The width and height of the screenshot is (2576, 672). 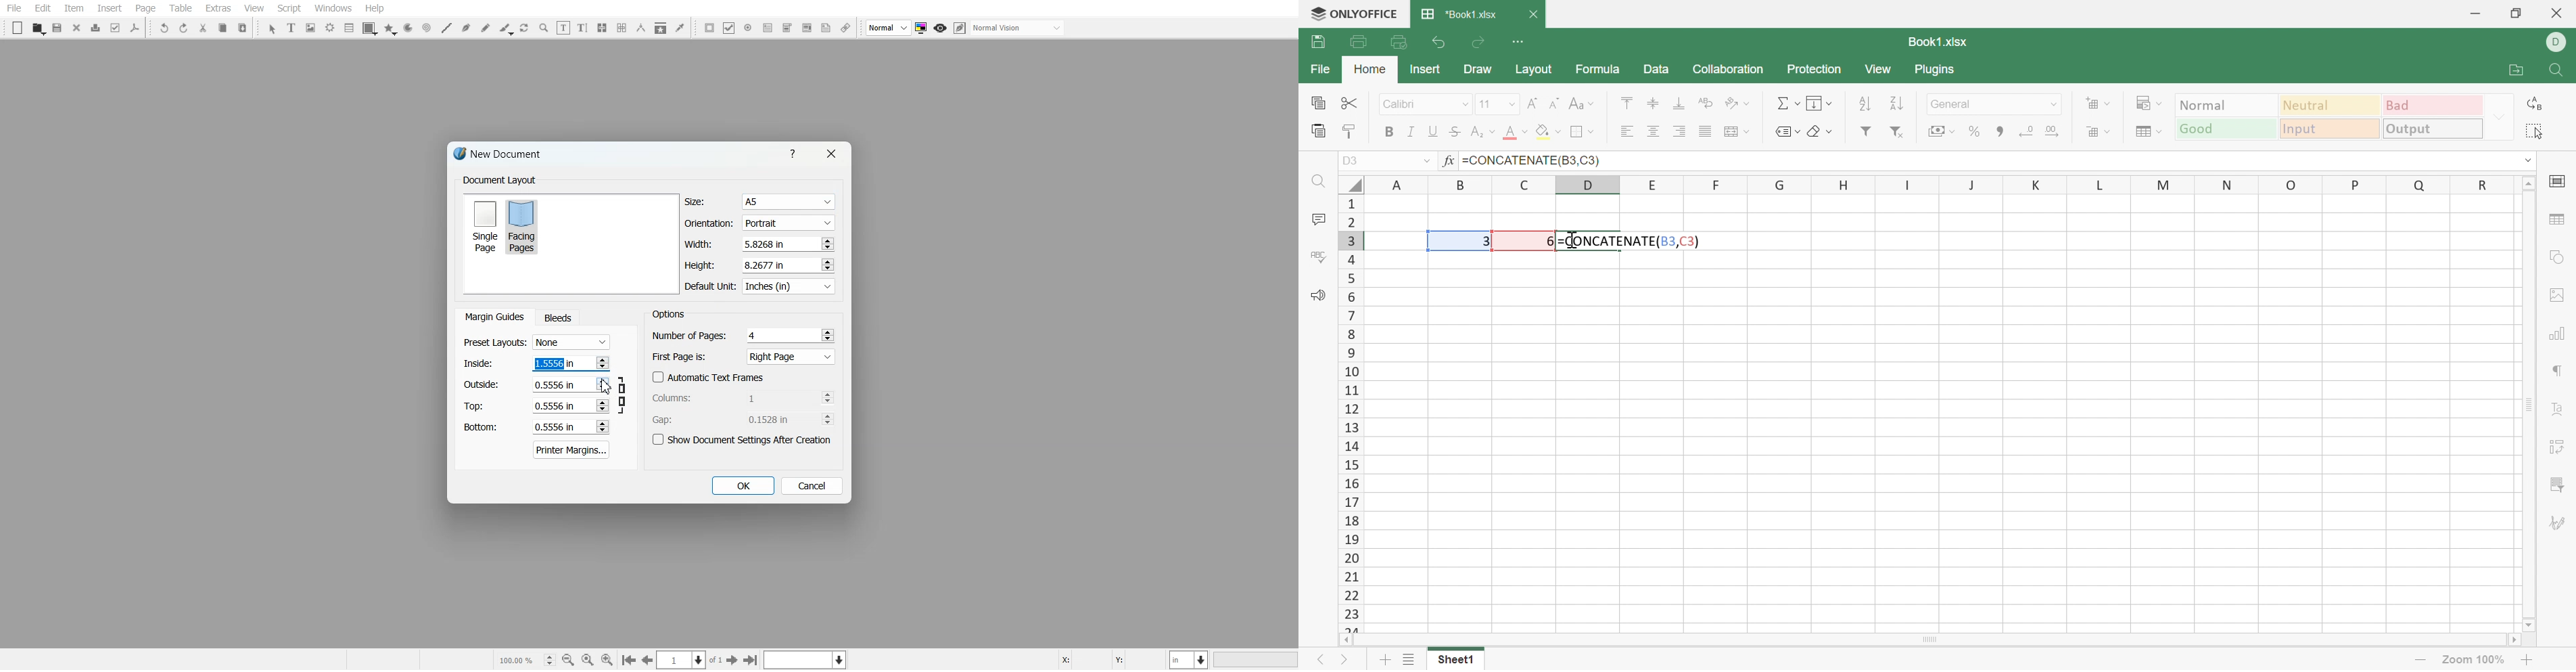 I want to click on Facing Pages, so click(x=524, y=226).